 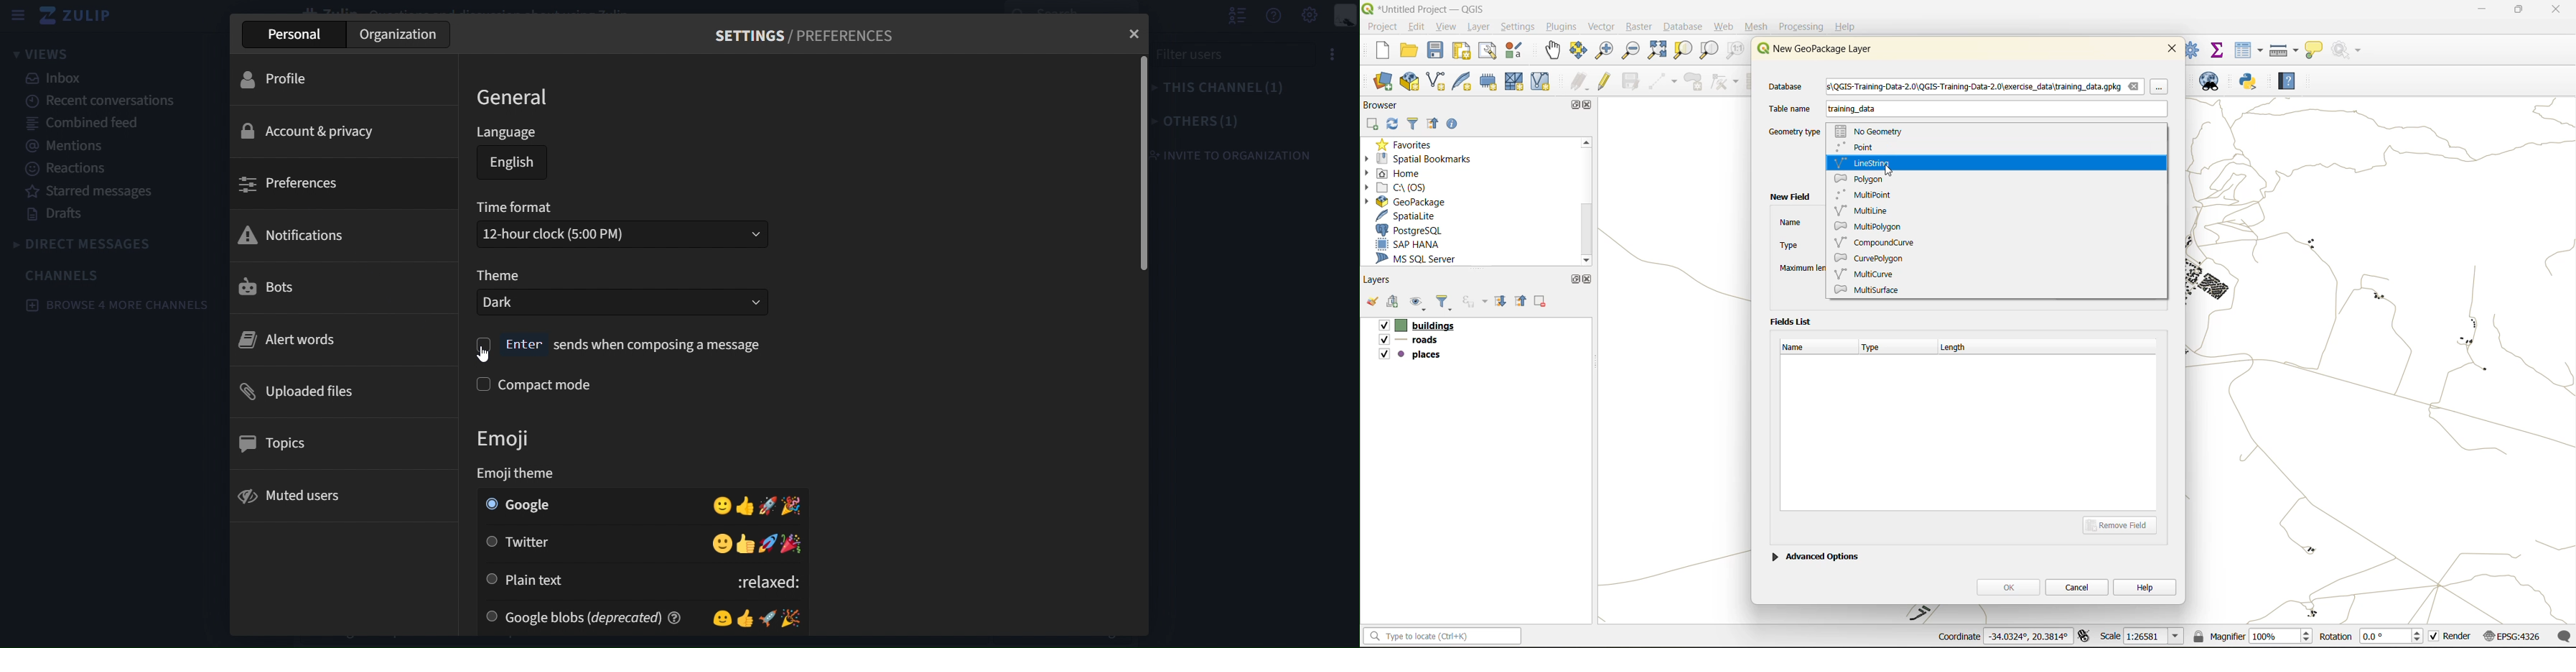 I want to click on add, so click(x=1395, y=303).